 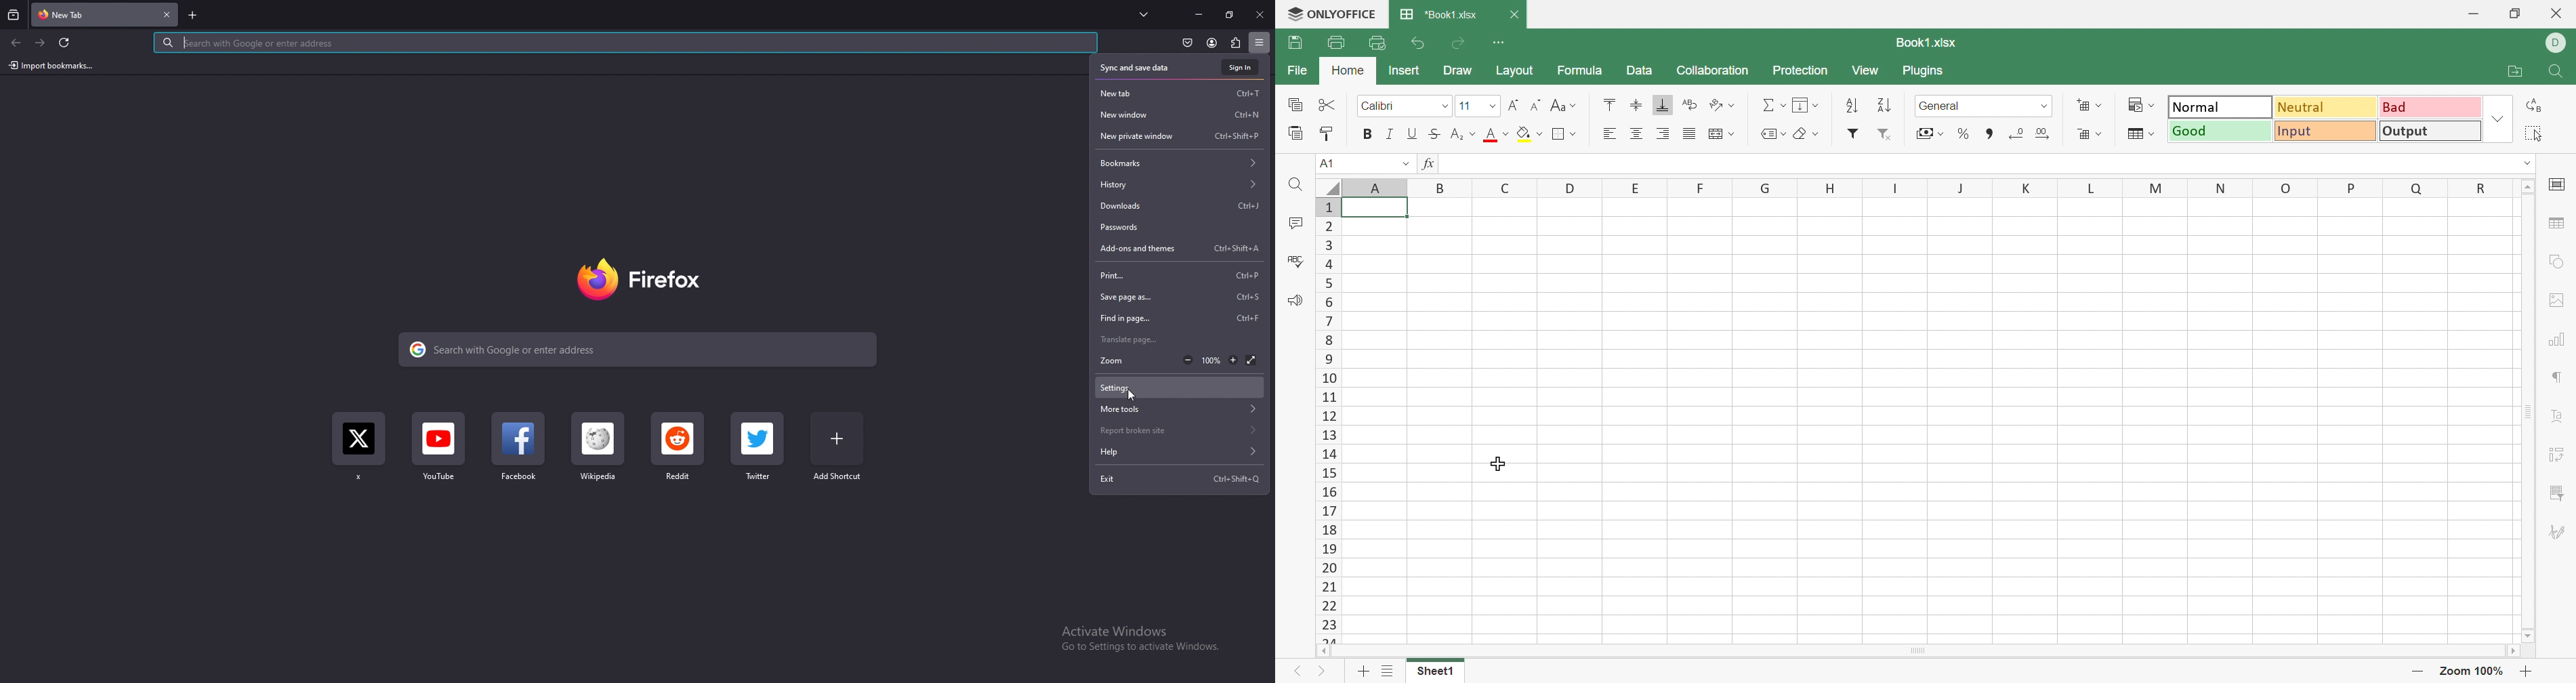 What do you see at coordinates (1183, 248) in the screenshot?
I see `add ons and themes` at bounding box center [1183, 248].